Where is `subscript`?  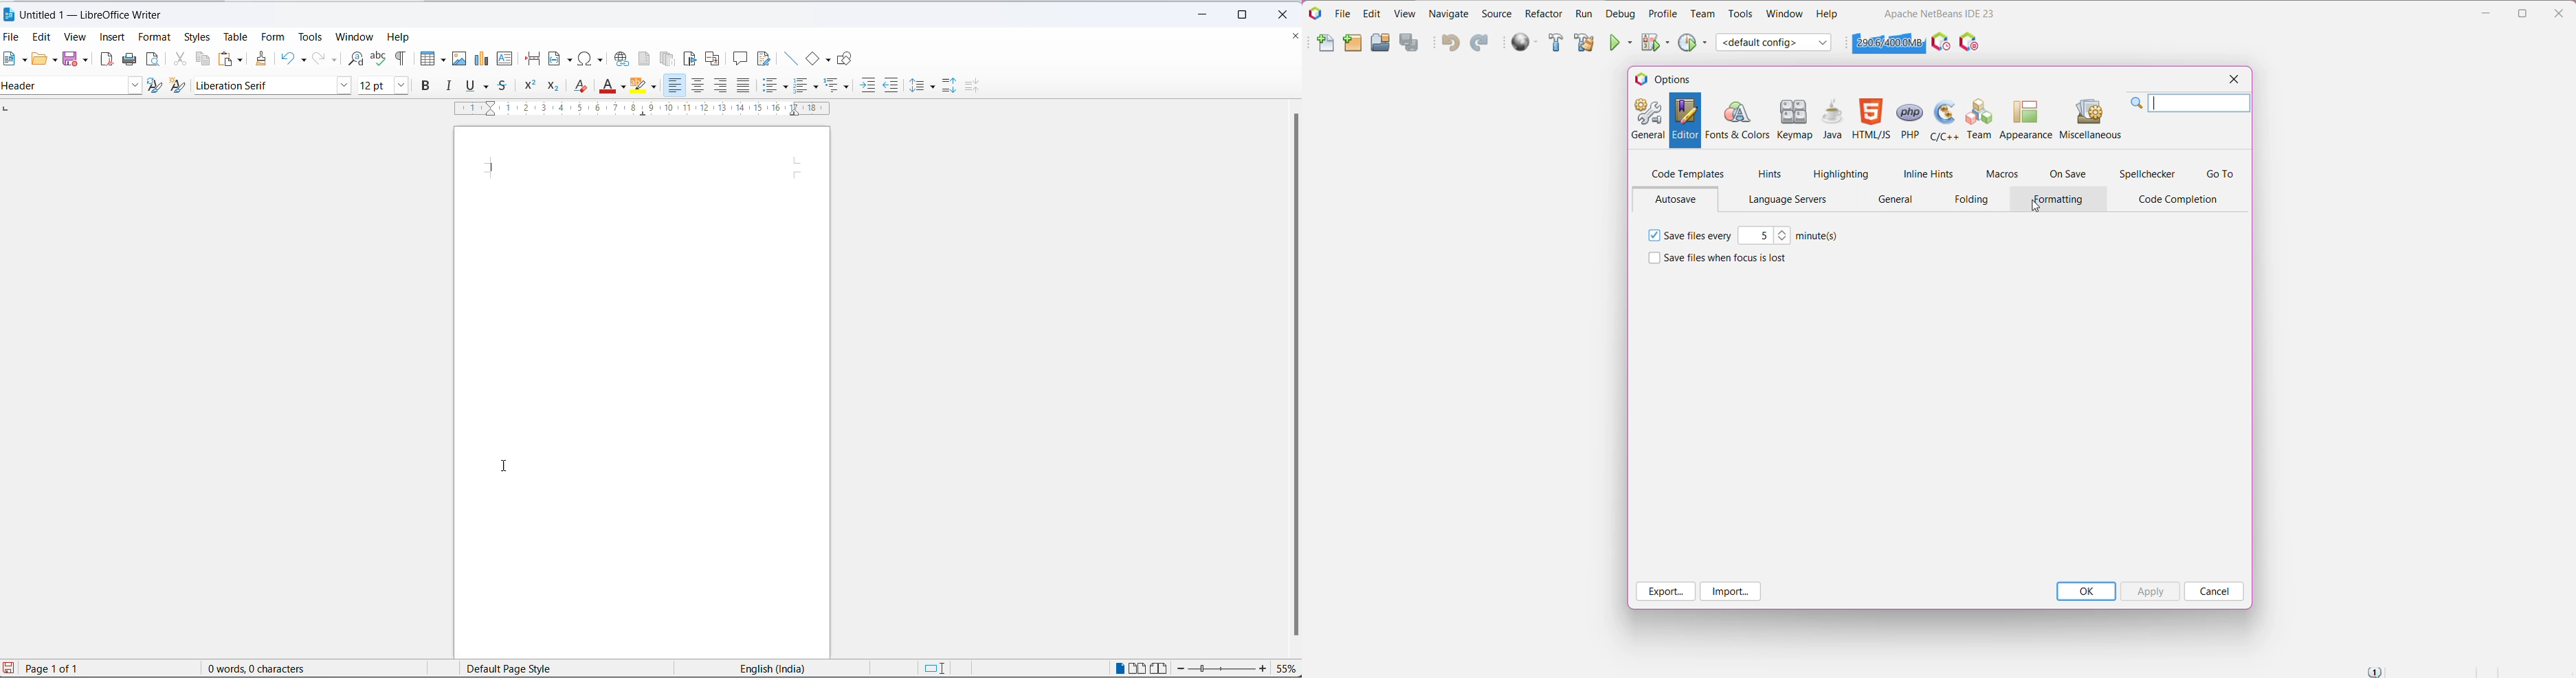
subscript is located at coordinates (555, 87).